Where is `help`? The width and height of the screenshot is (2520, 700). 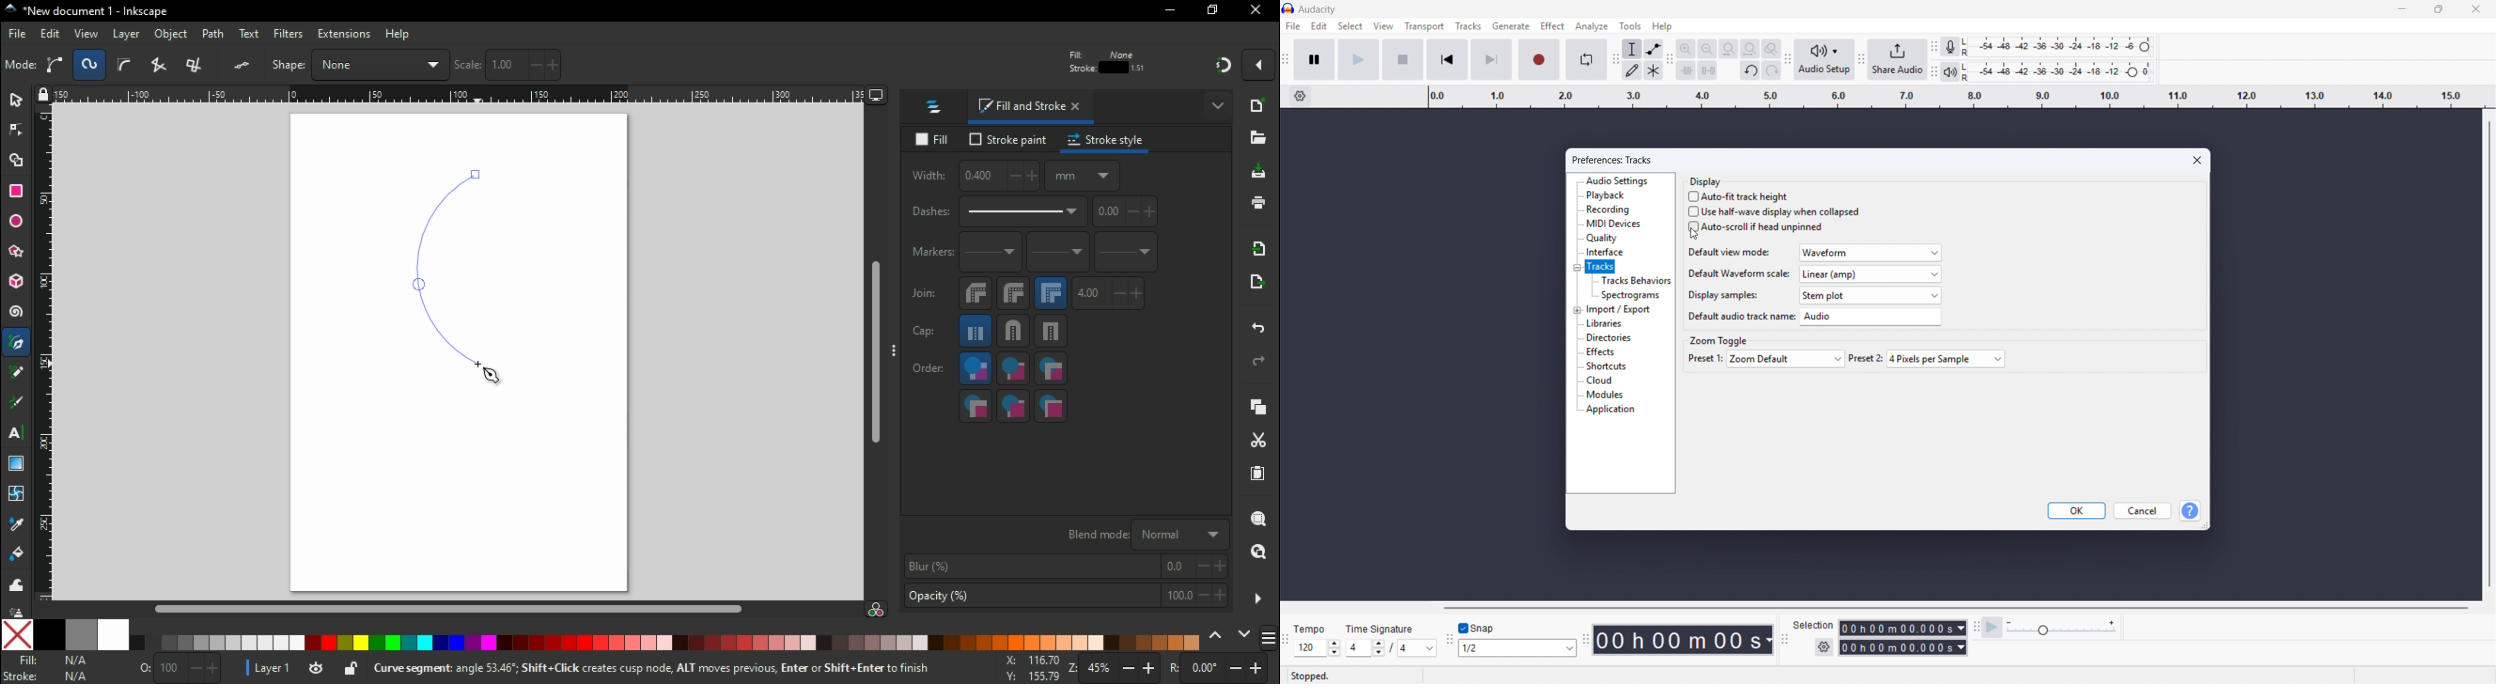 help is located at coordinates (1663, 26).